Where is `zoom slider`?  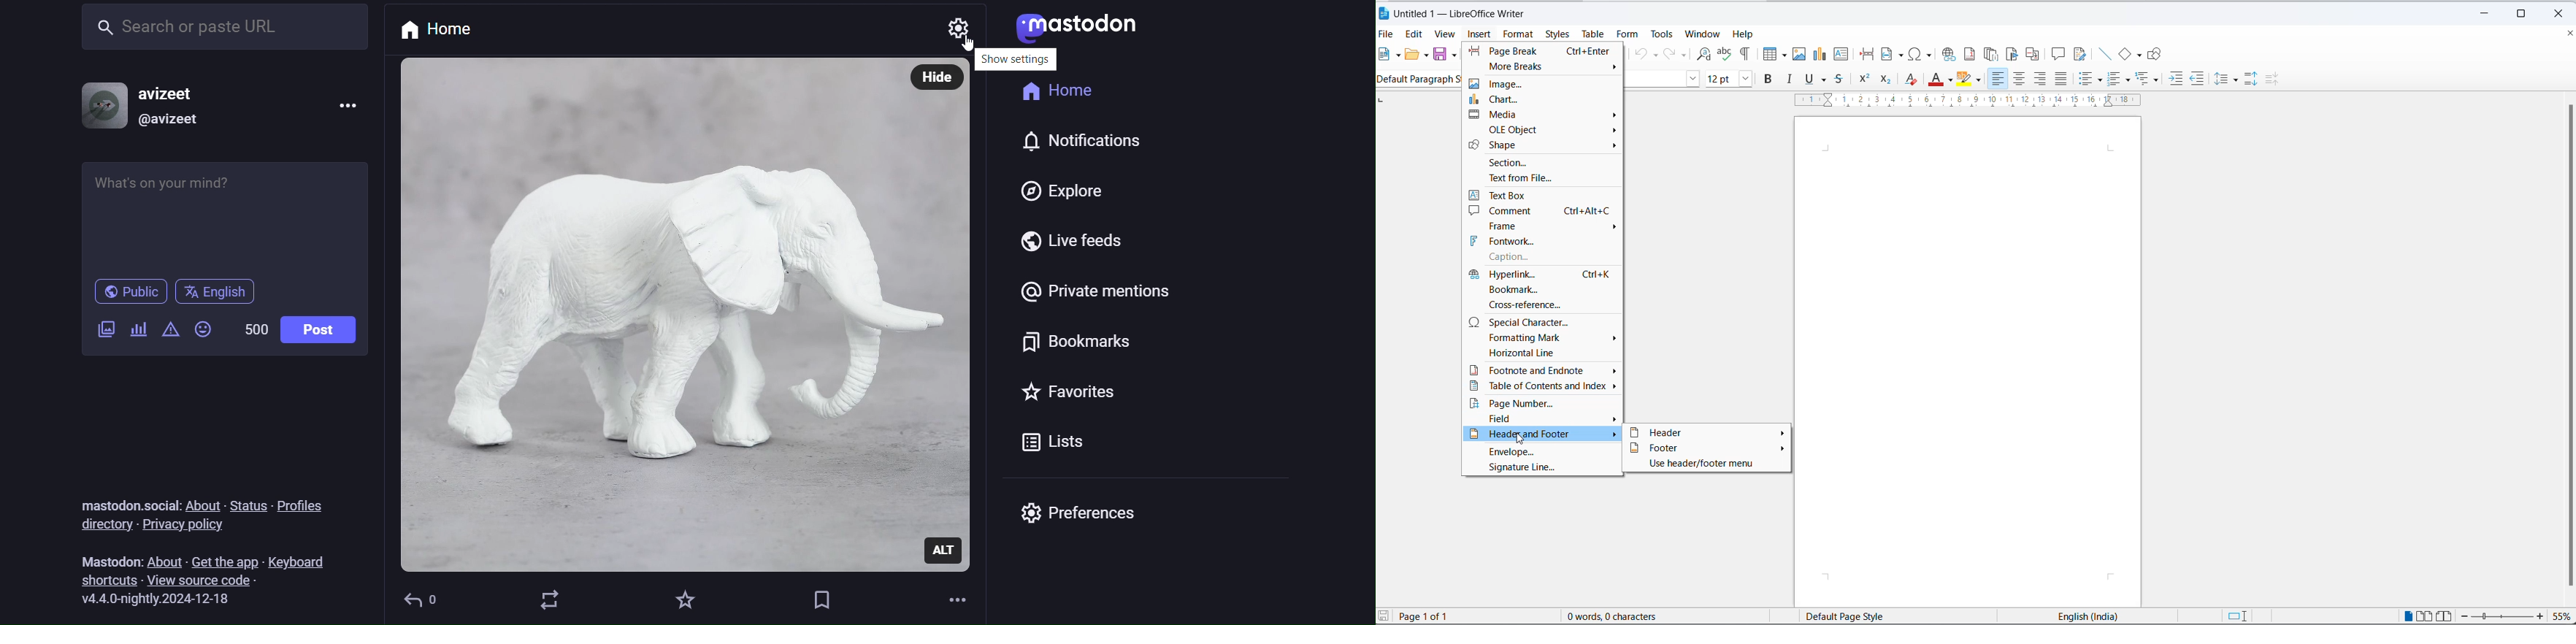
zoom slider is located at coordinates (2504, 617).